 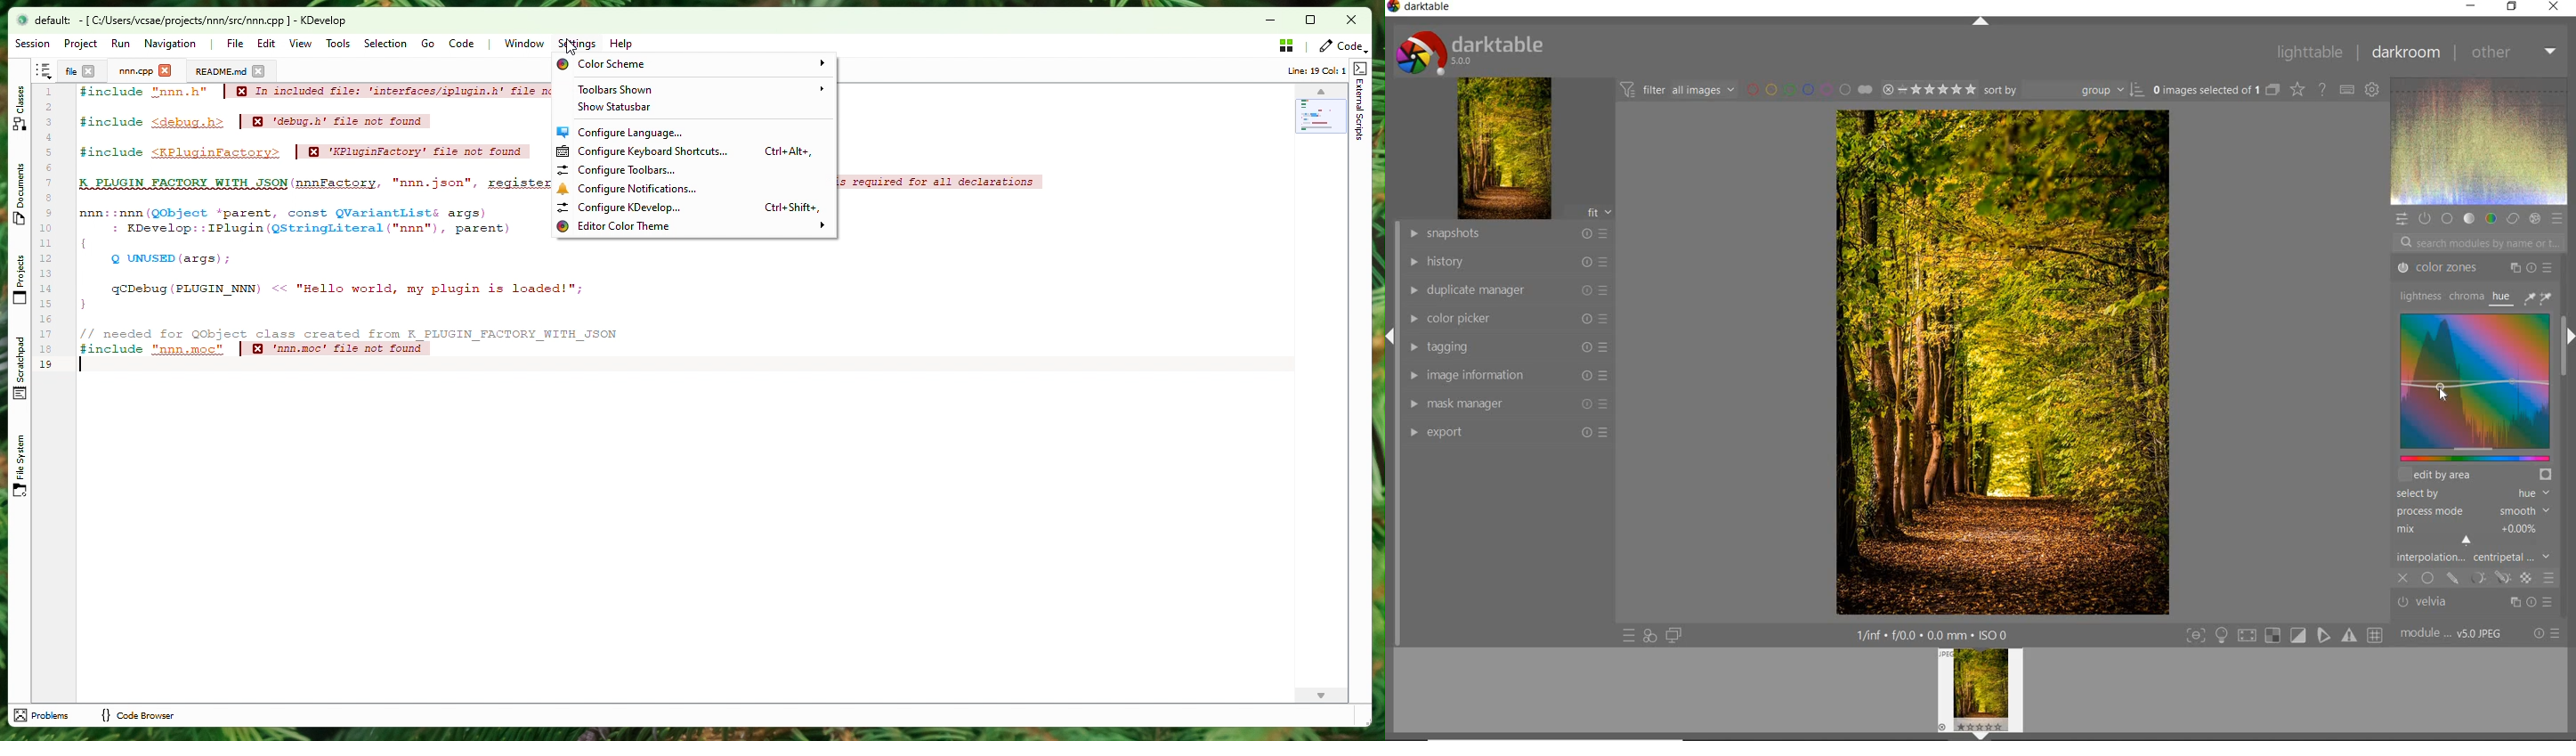 I want to click on select by hue, so click(x=2472, y=493).